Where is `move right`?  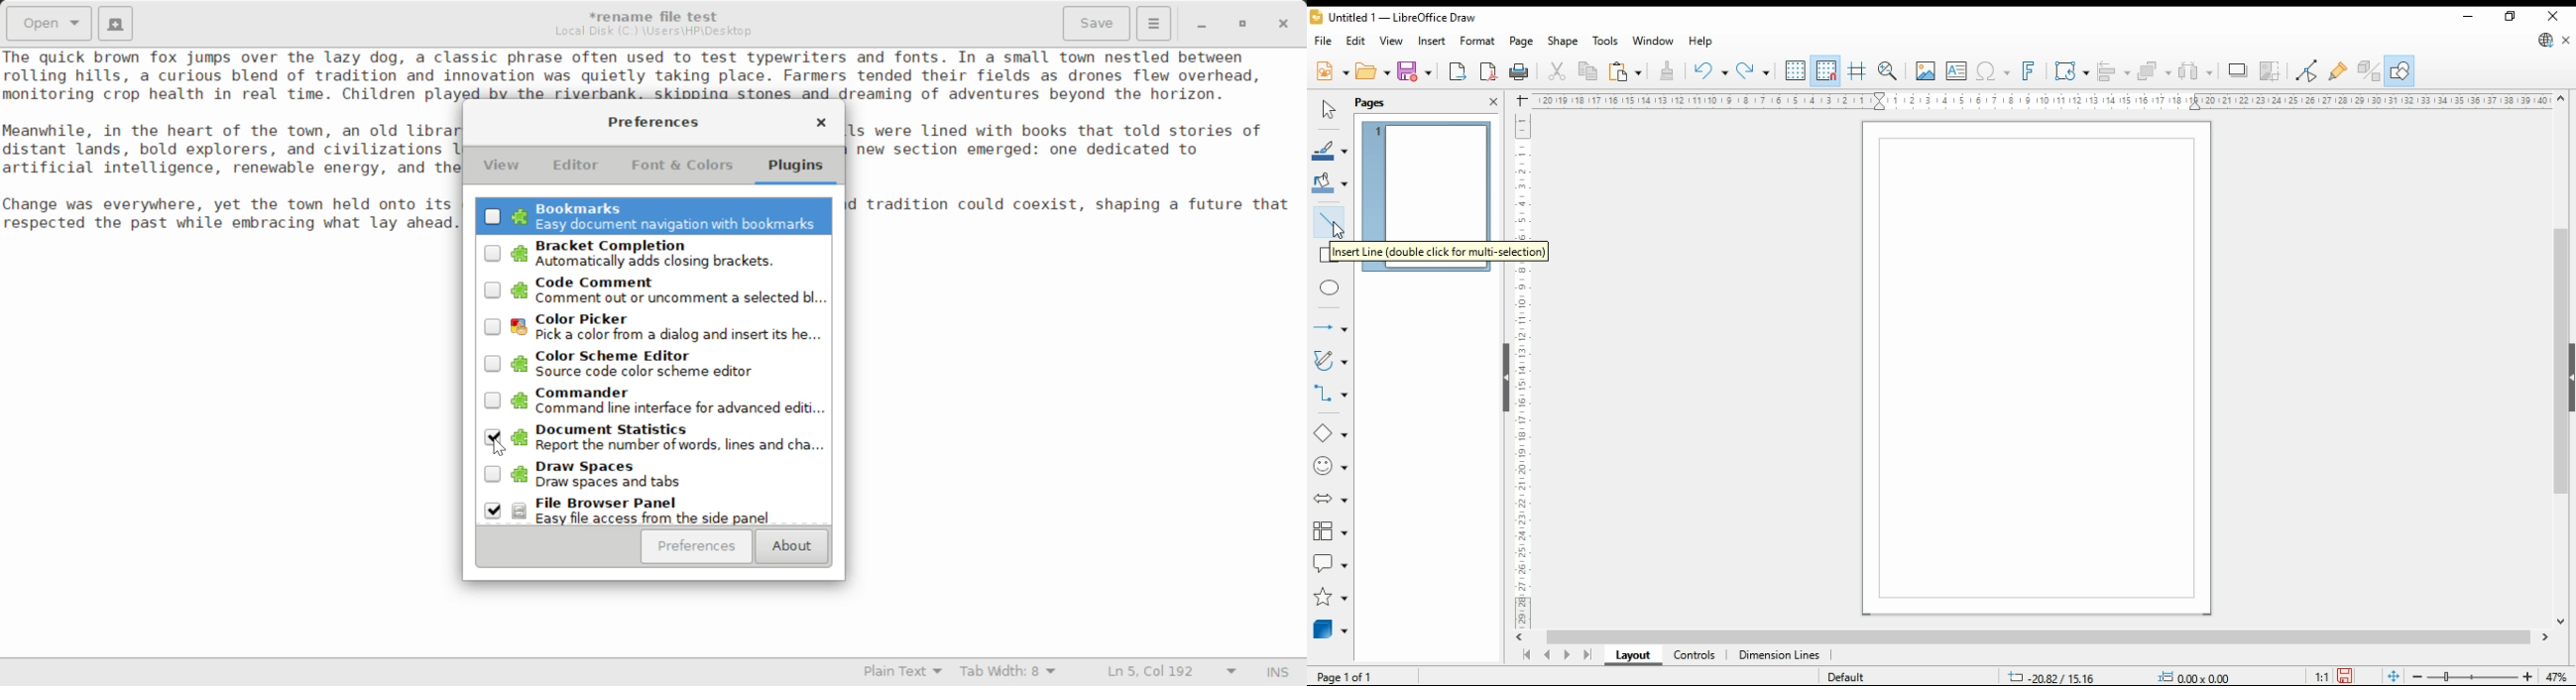
move right is located at coordinates (2547, 639).